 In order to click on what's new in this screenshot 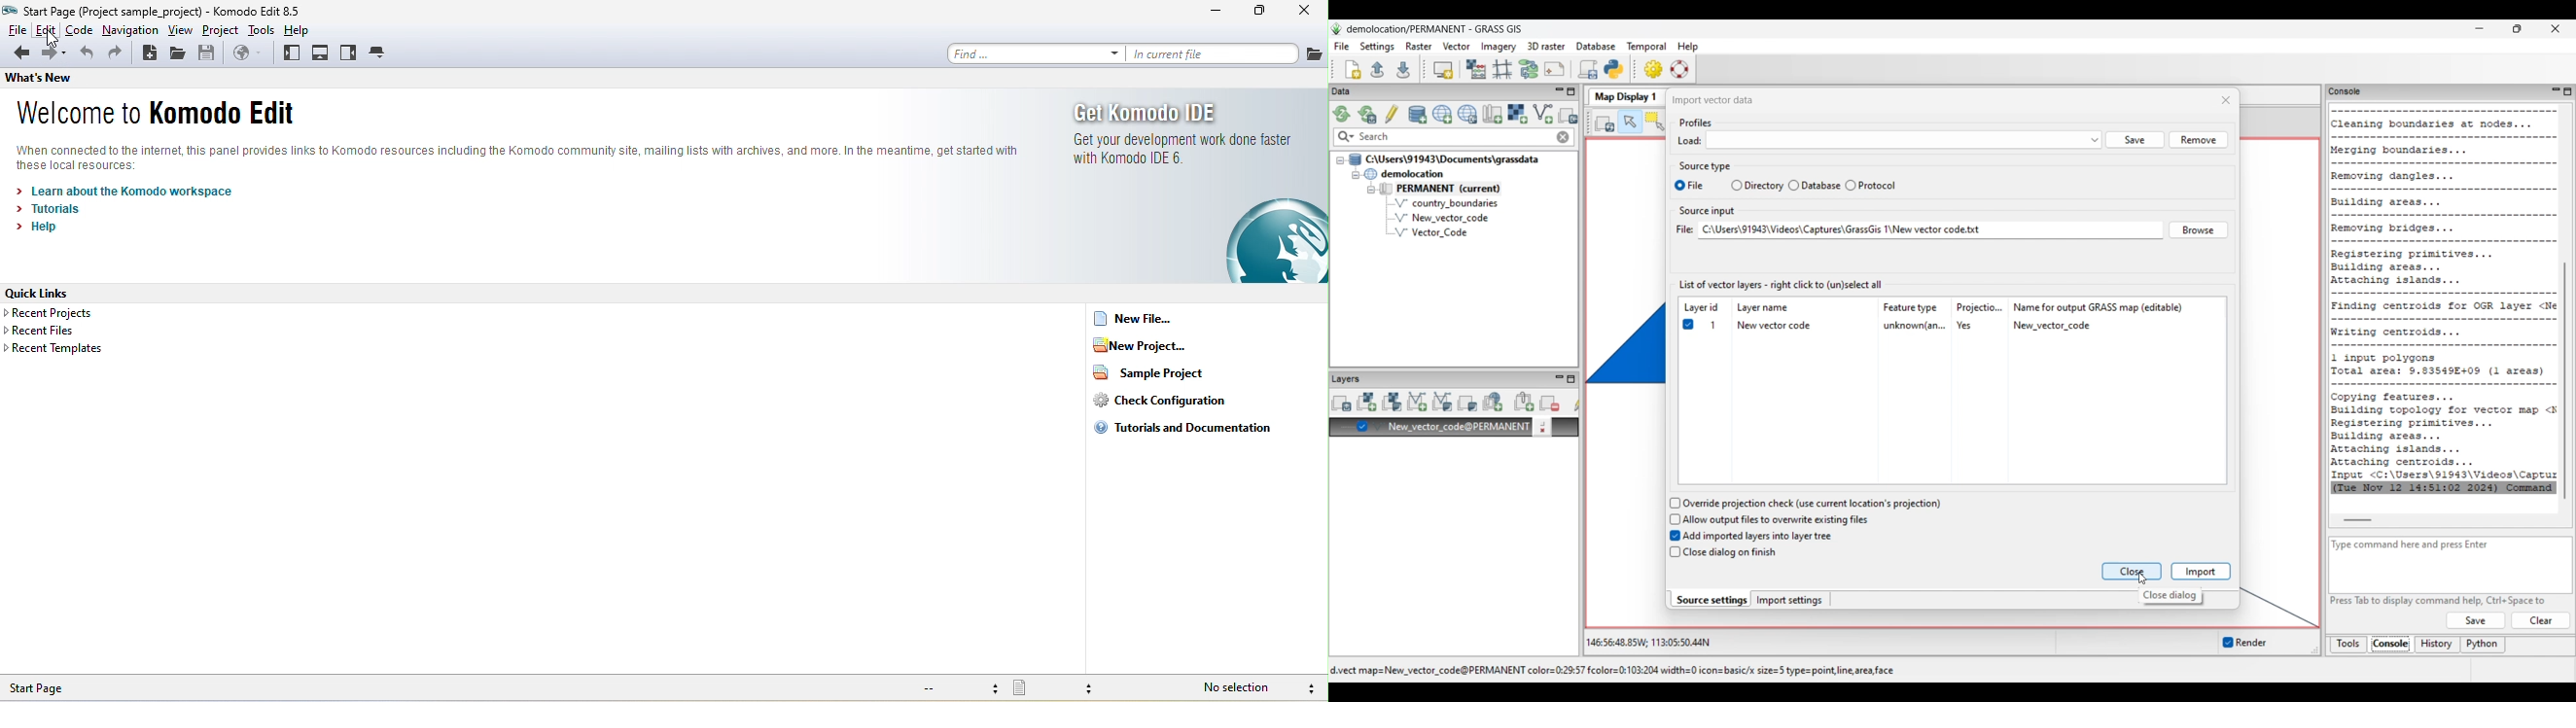, I will do `click(52, 79)`.